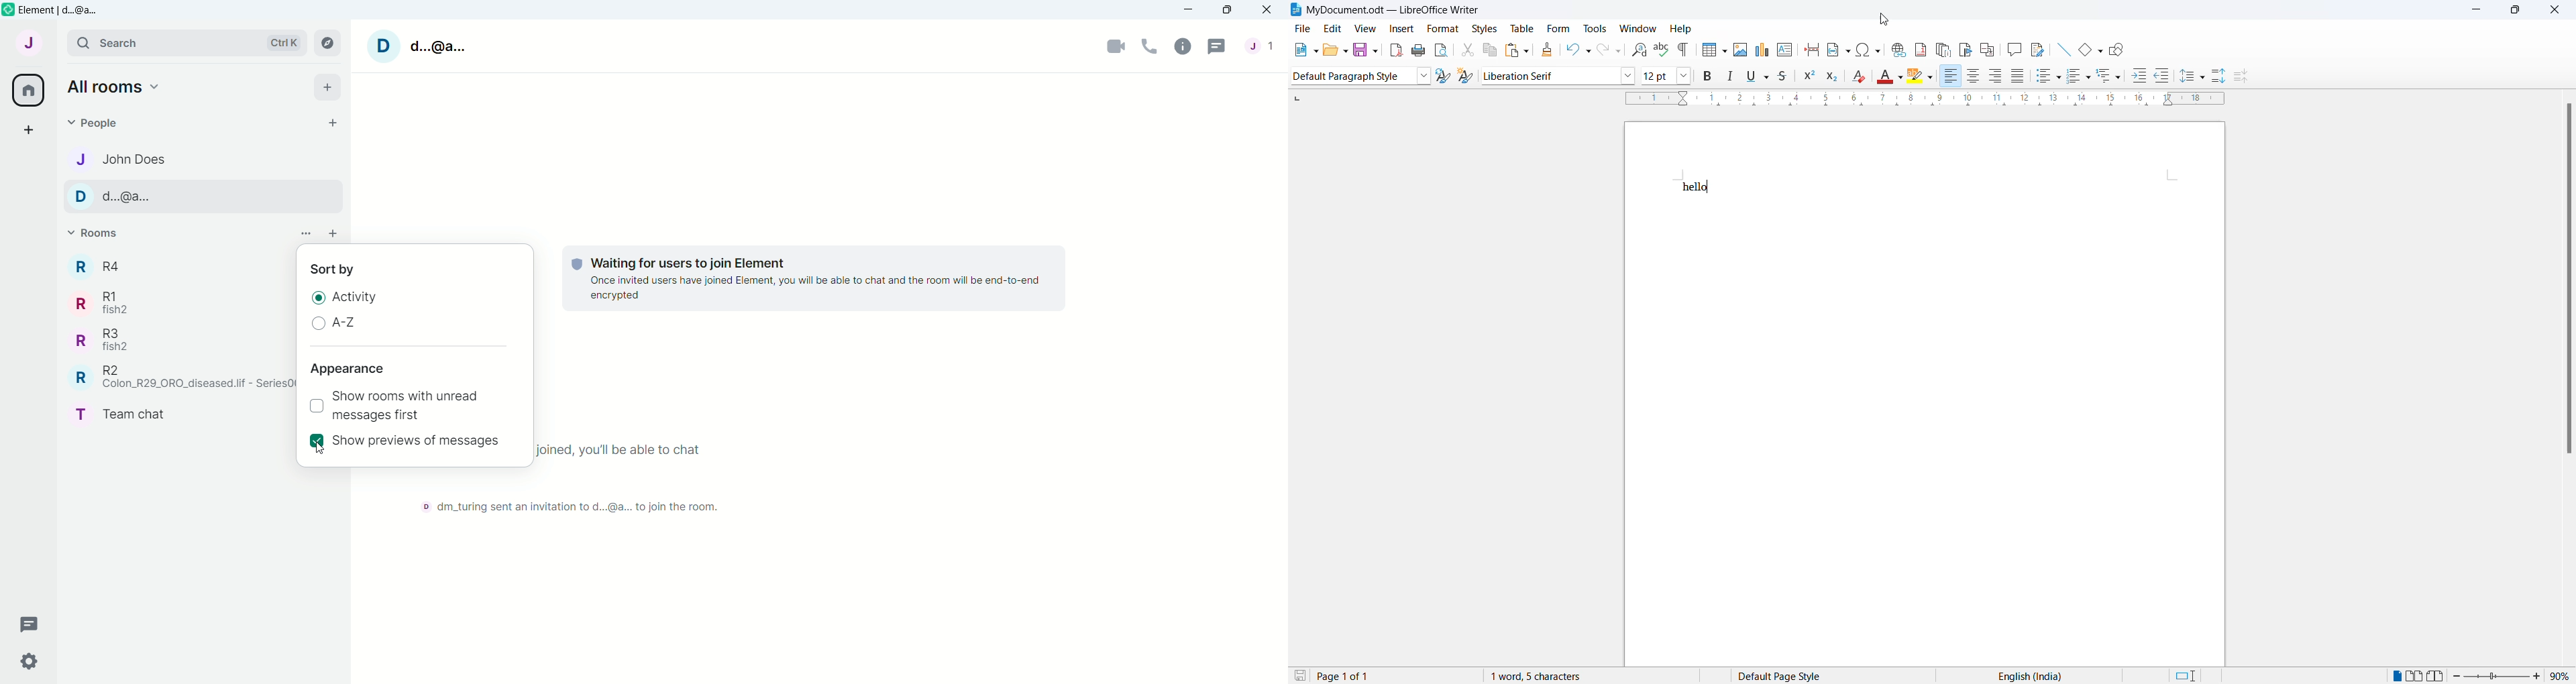  I want to click on Home options, so click(118, 86).